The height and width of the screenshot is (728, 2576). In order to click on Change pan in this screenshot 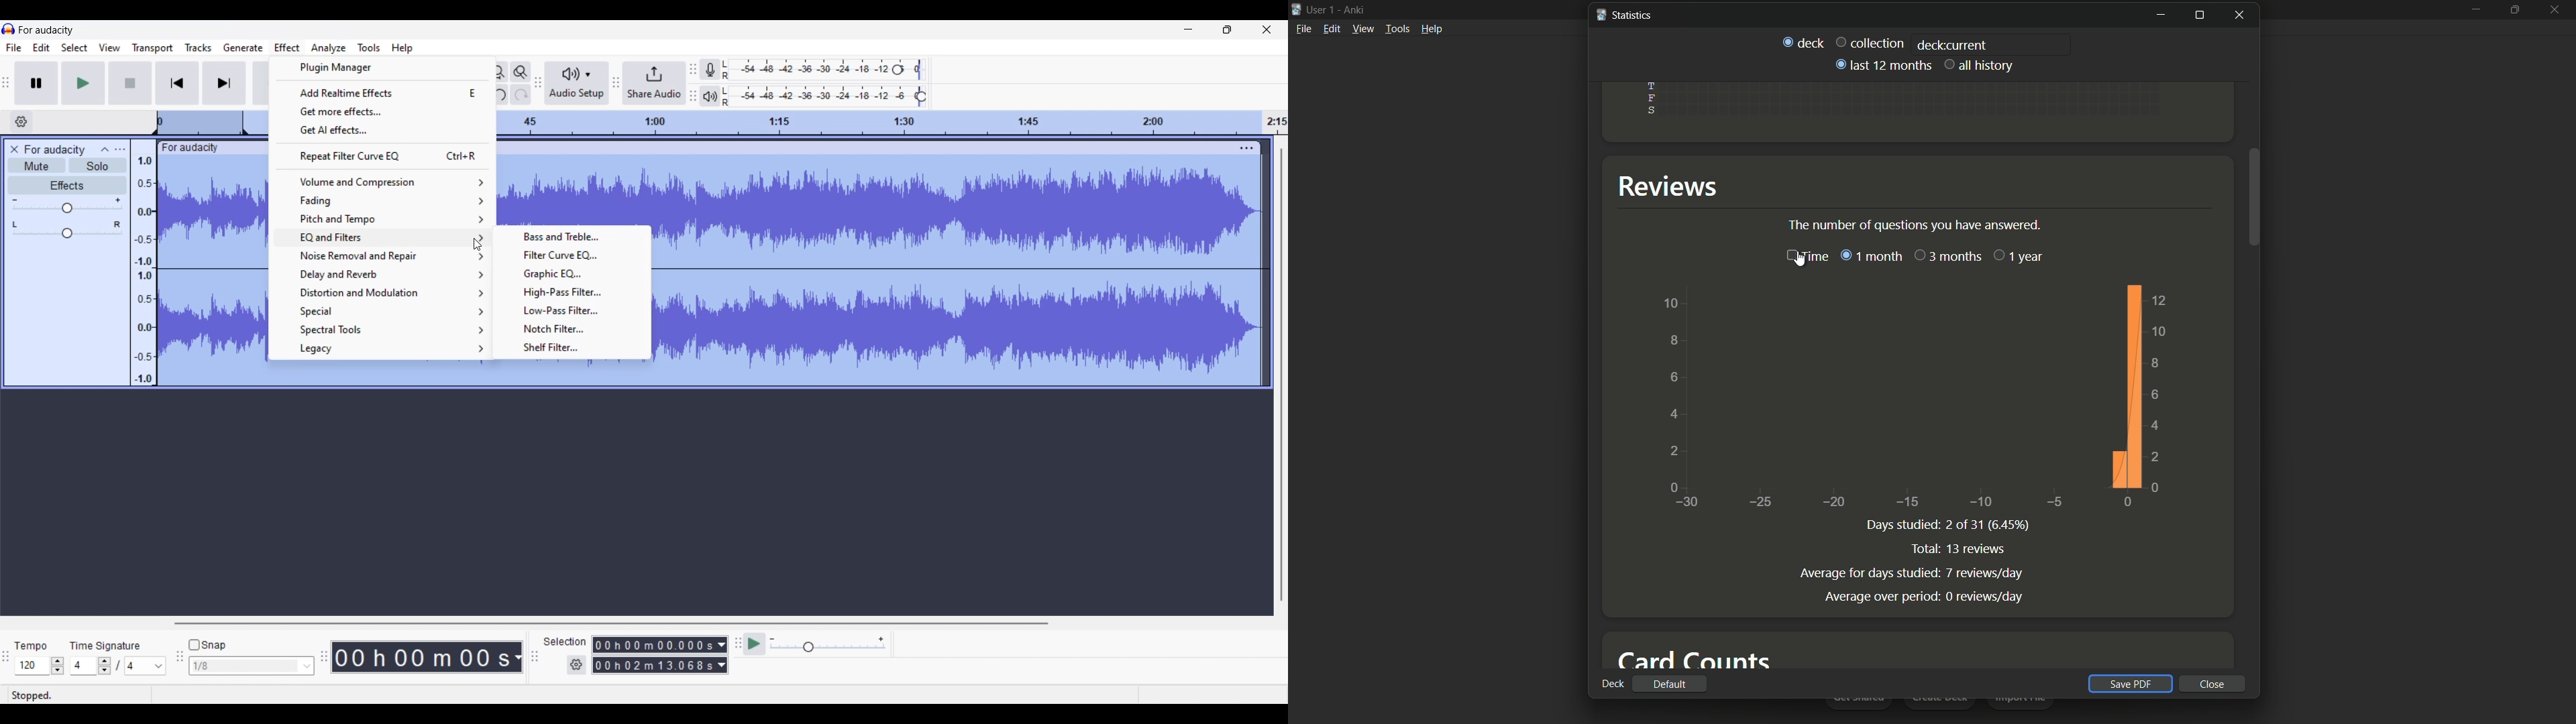, I will do `click(67, 234)`.